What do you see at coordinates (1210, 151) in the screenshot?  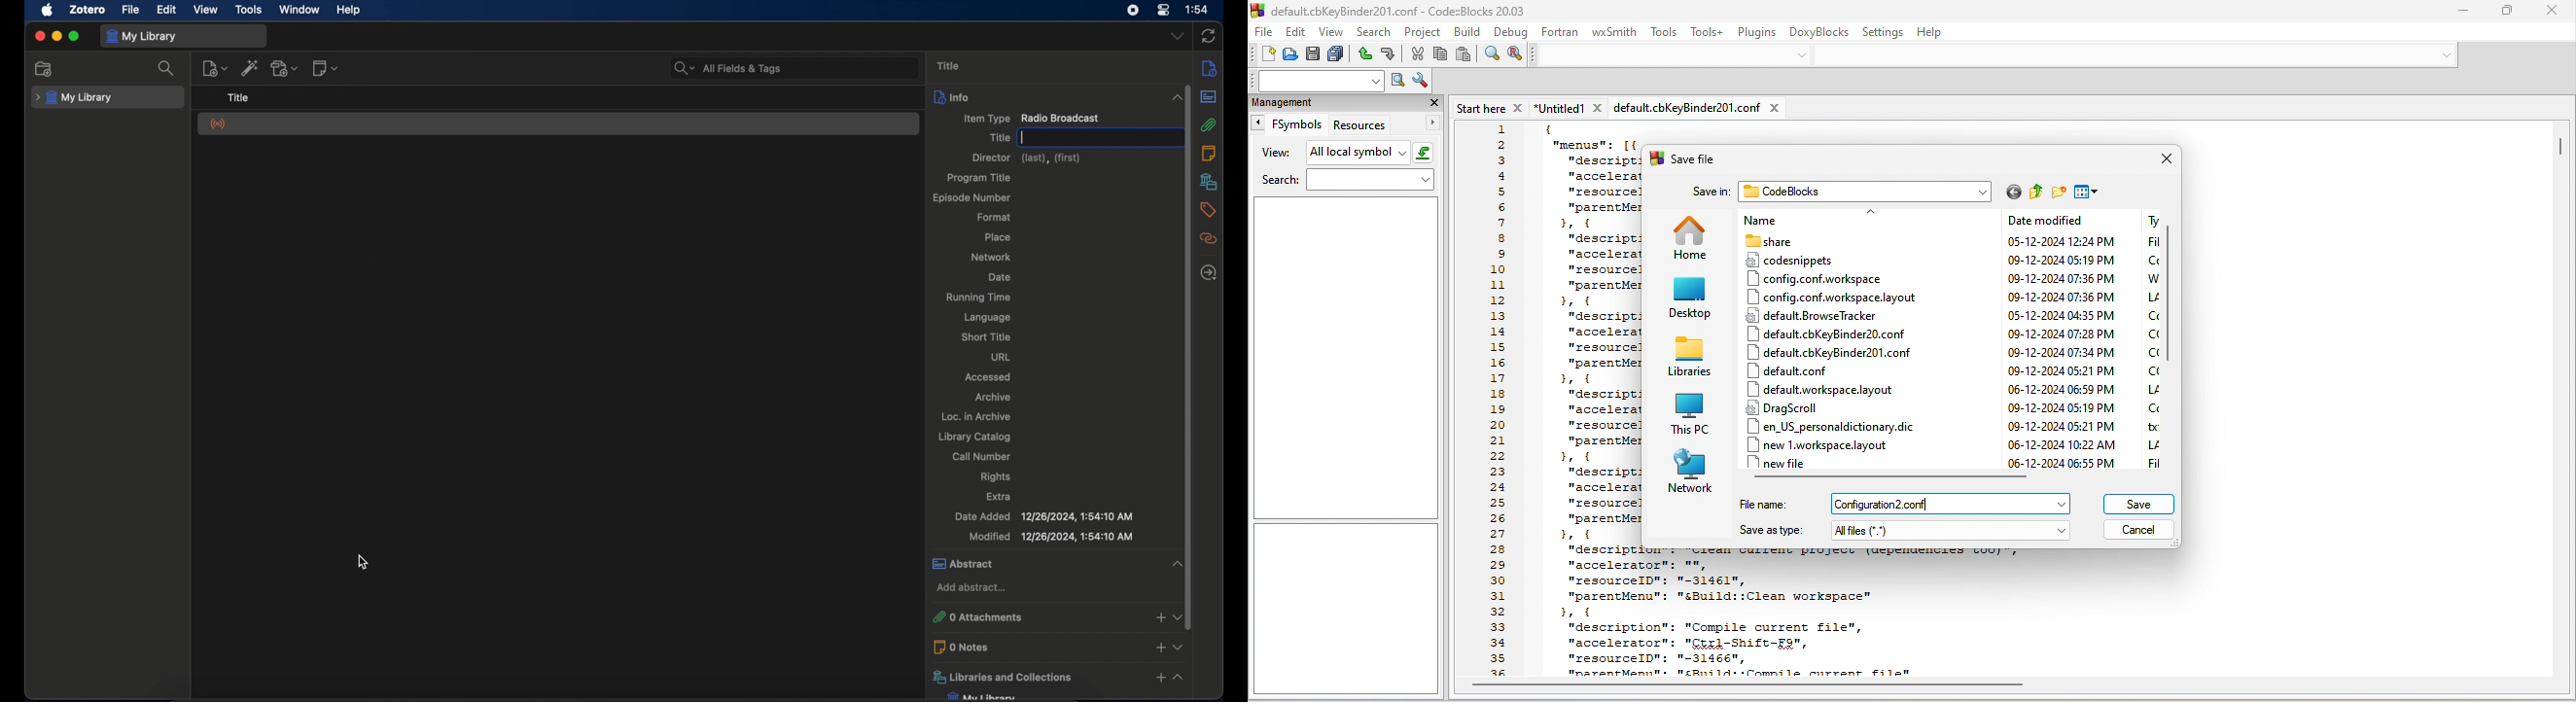 I see `notes` at bounding box center [1210, 151].